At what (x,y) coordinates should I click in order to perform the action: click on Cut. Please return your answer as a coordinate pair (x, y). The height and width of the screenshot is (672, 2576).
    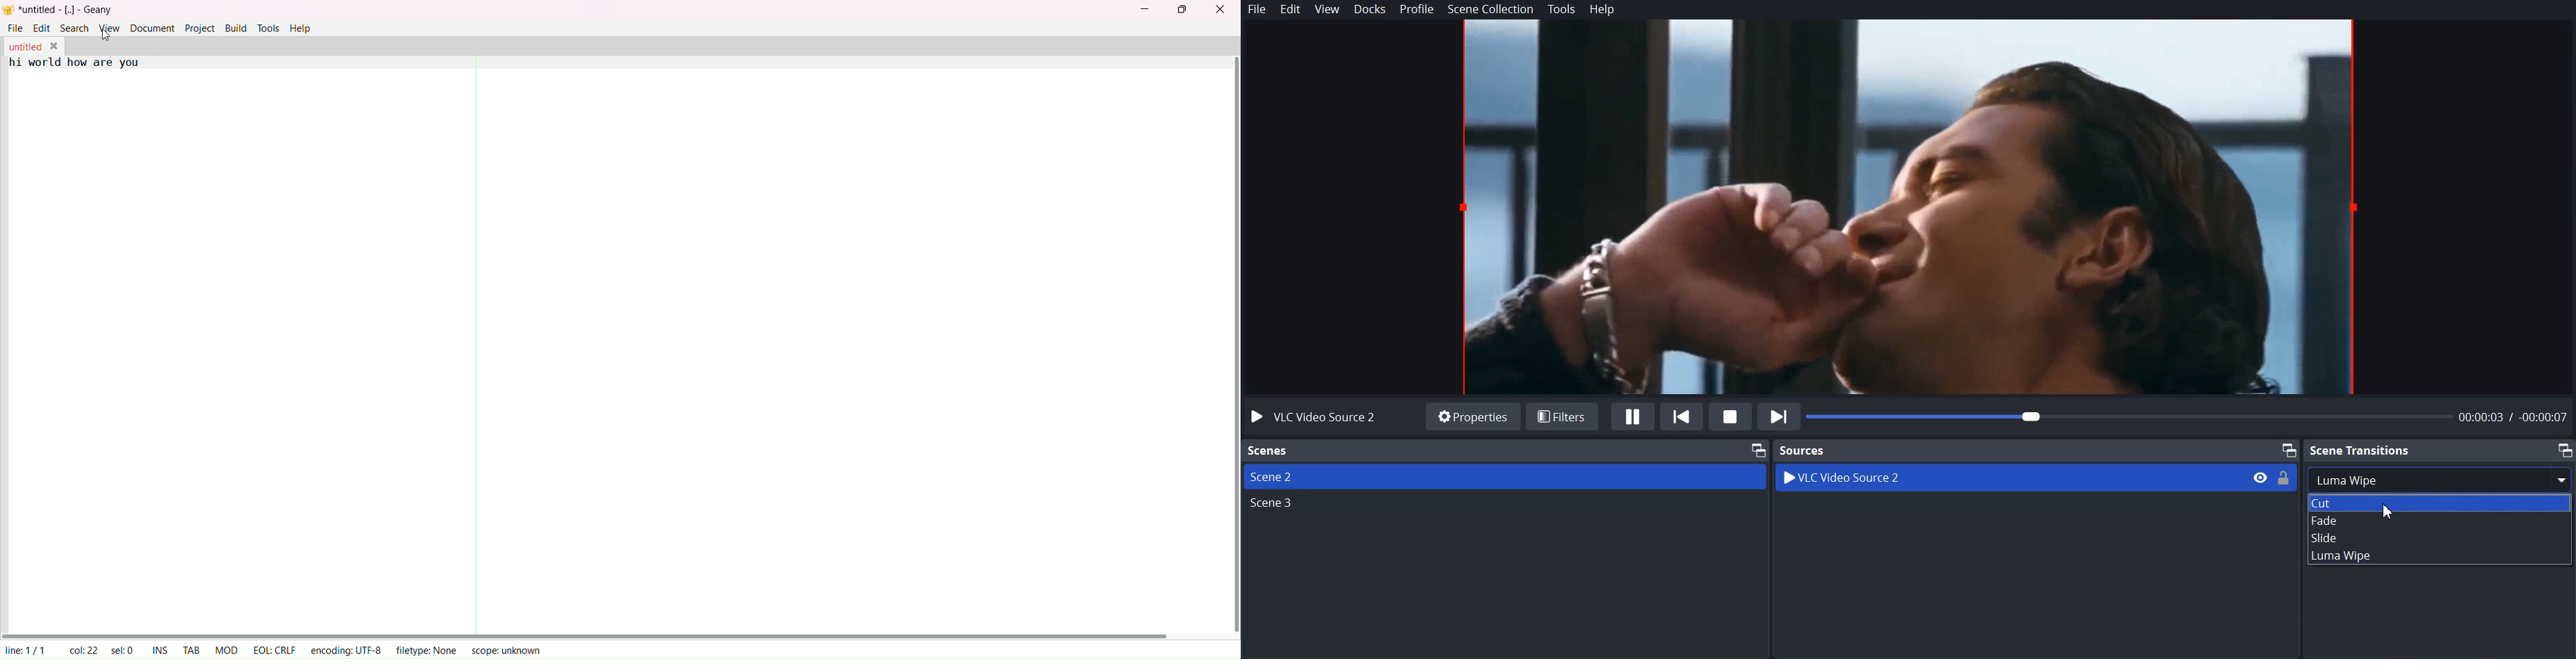
    Looking at the image, I should click on (2438, 503).